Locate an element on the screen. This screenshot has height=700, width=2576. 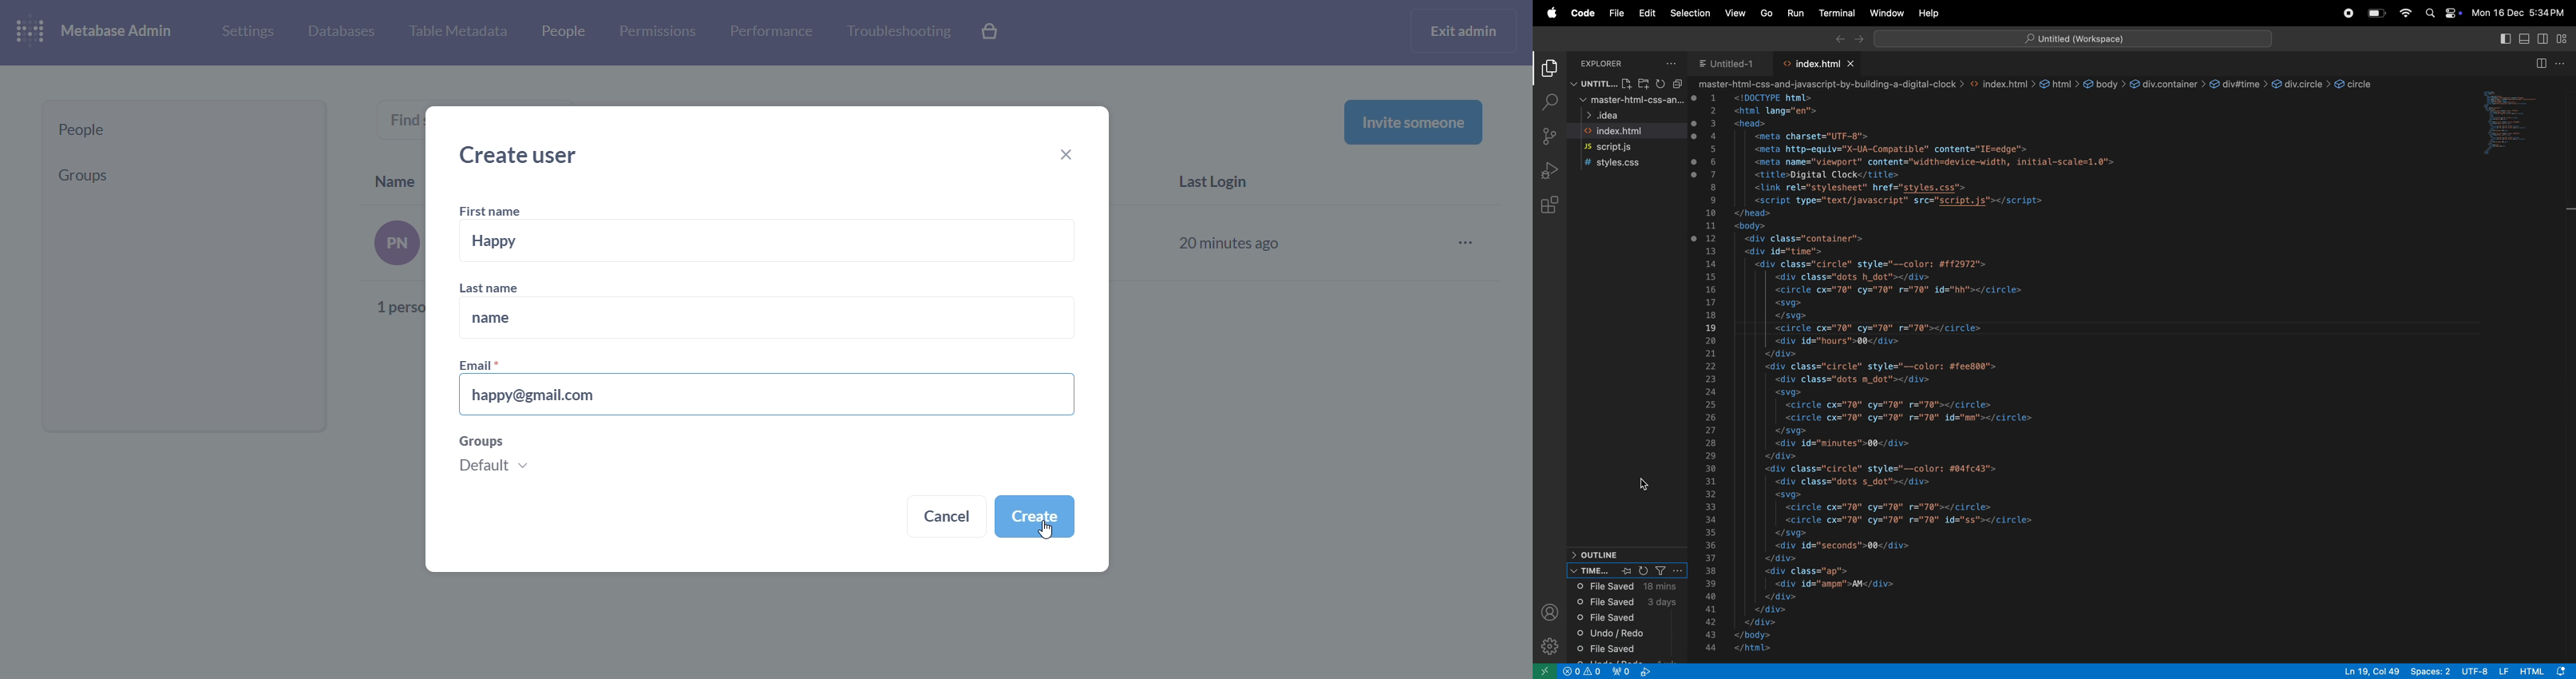
<div class="container"> is located at coordinates (1800, 239).